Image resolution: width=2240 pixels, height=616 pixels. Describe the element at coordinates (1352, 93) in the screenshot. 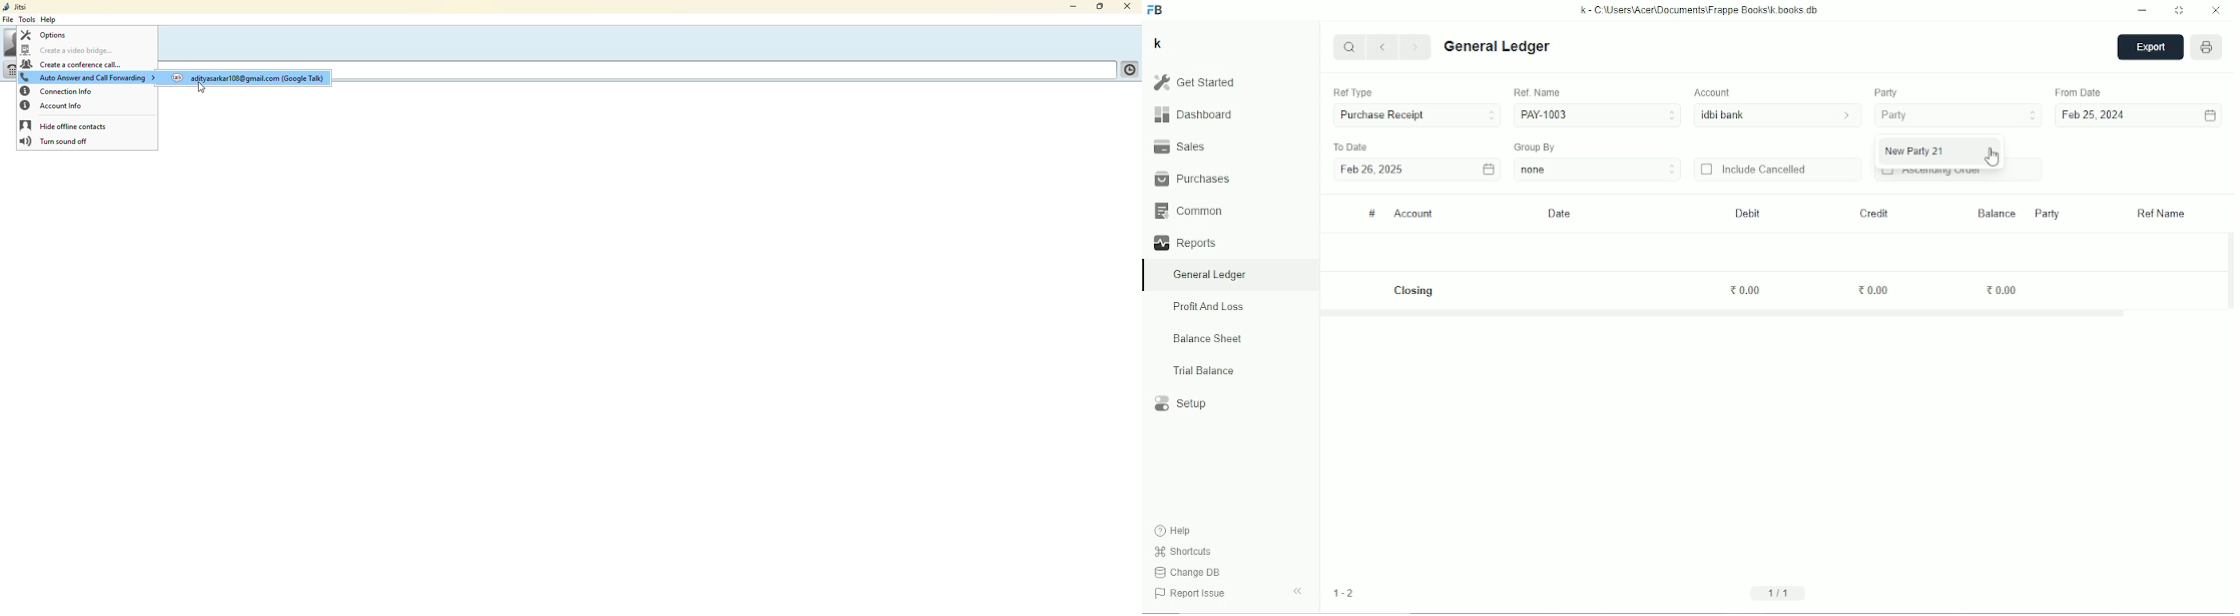

I see `Ref type` at that location.